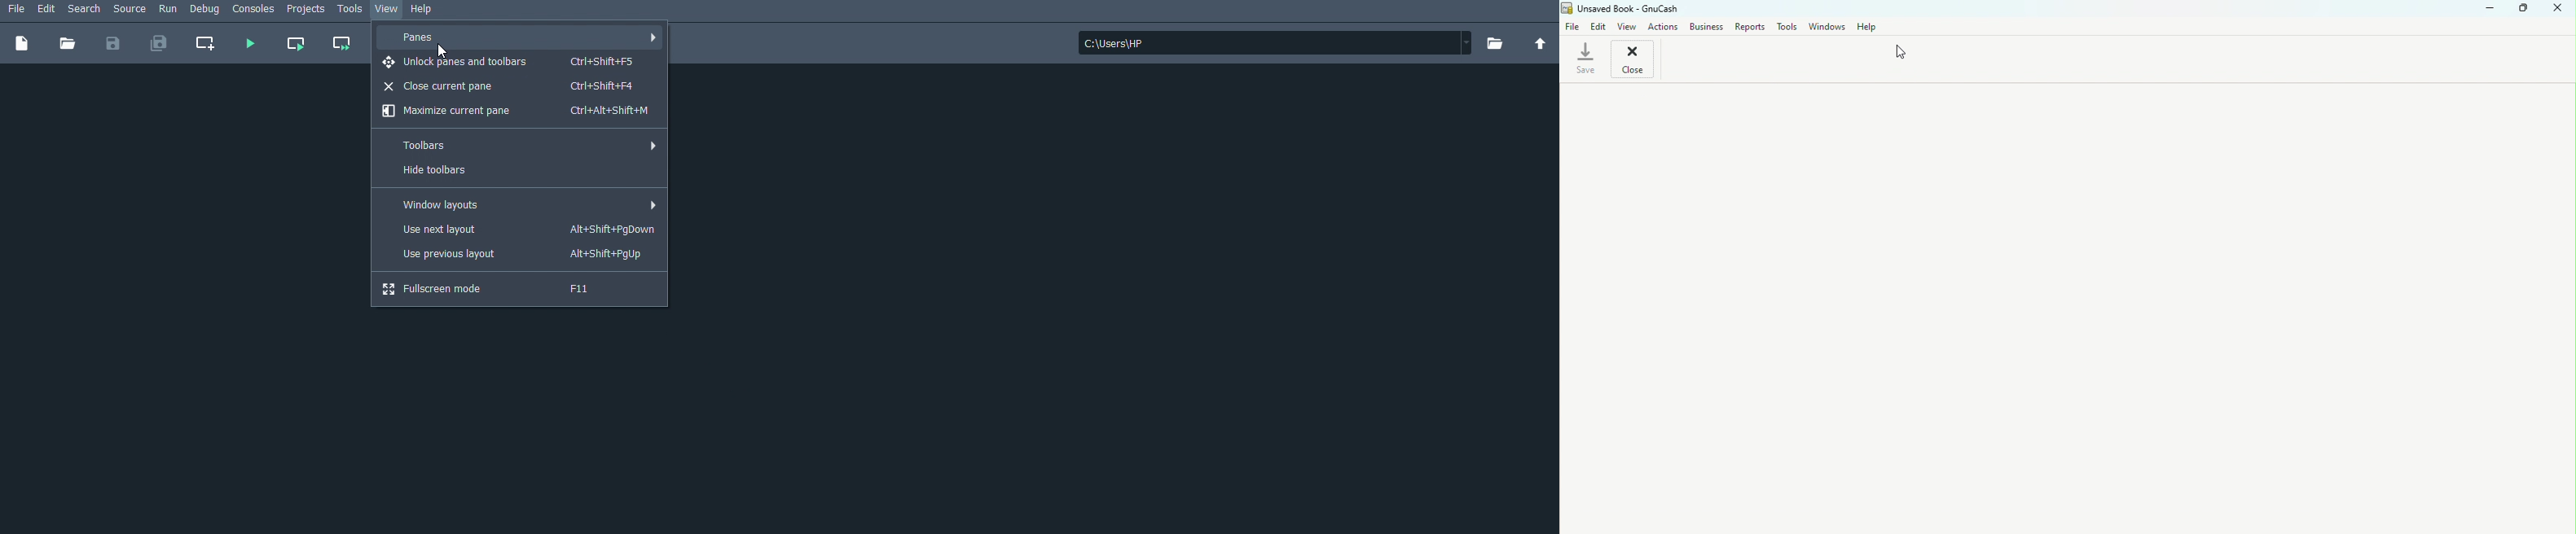 This screenshot has width=2576, height=560. What do you see at coordinates (296, 45) in the screenshot?
I see `Run current cell` at bounding box center [296, 45].